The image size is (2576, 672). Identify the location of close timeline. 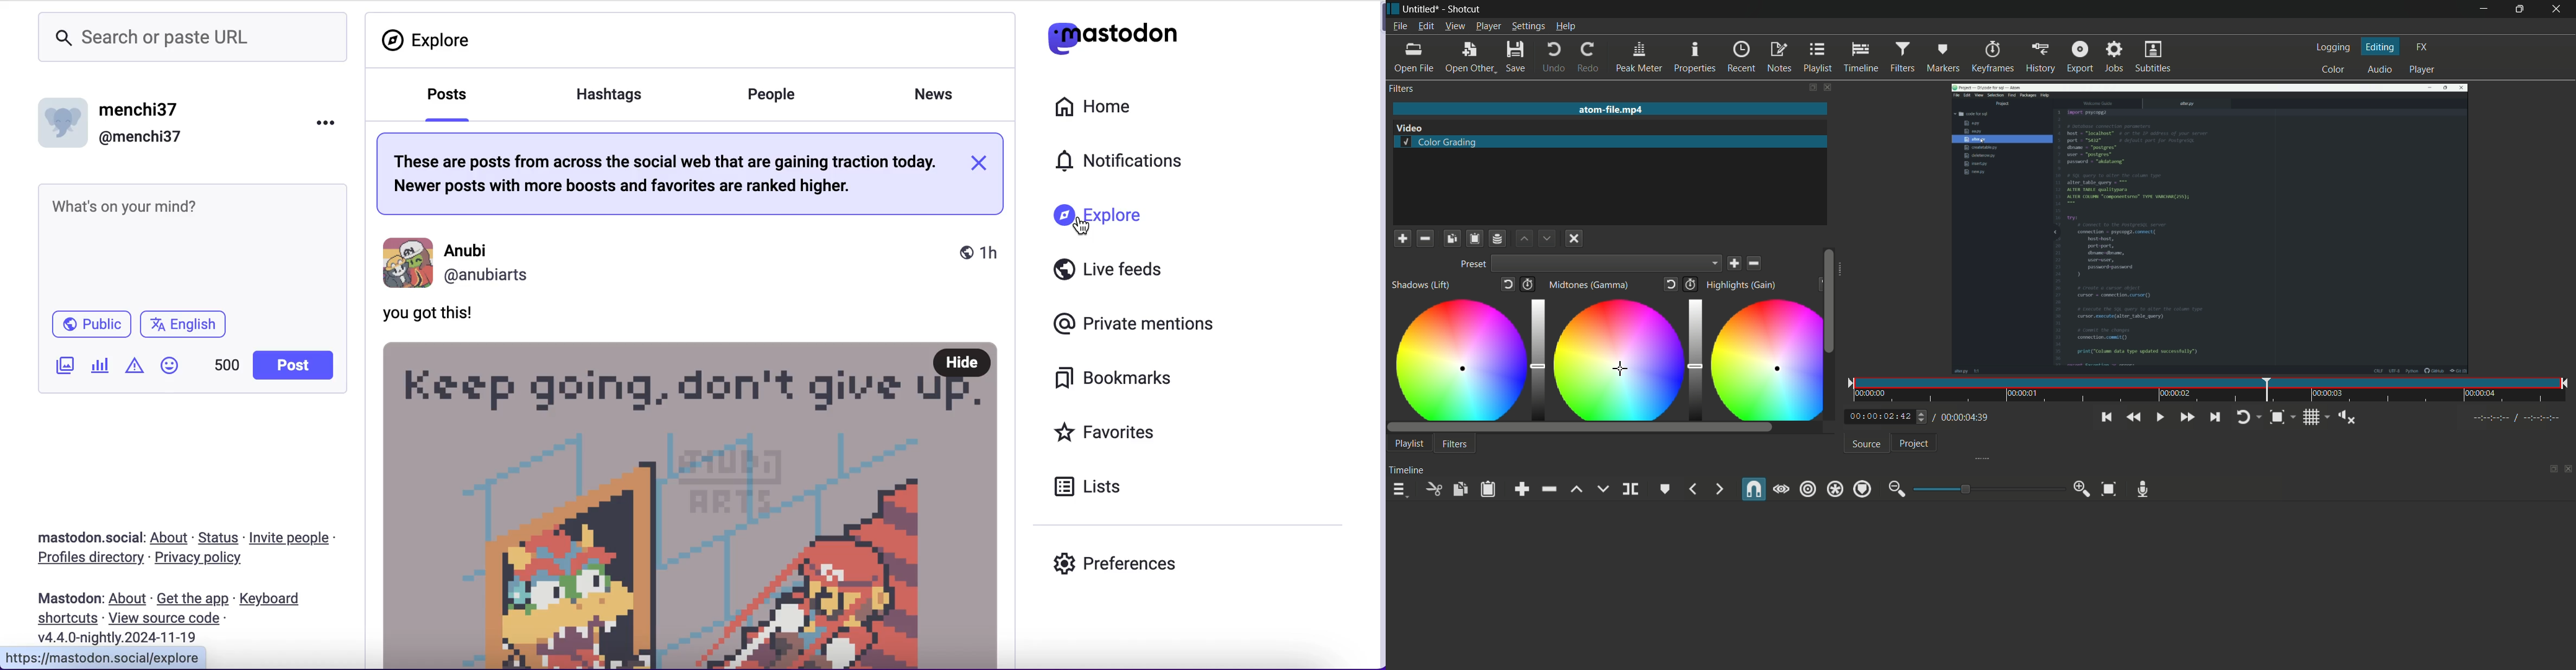
(2569, 470).